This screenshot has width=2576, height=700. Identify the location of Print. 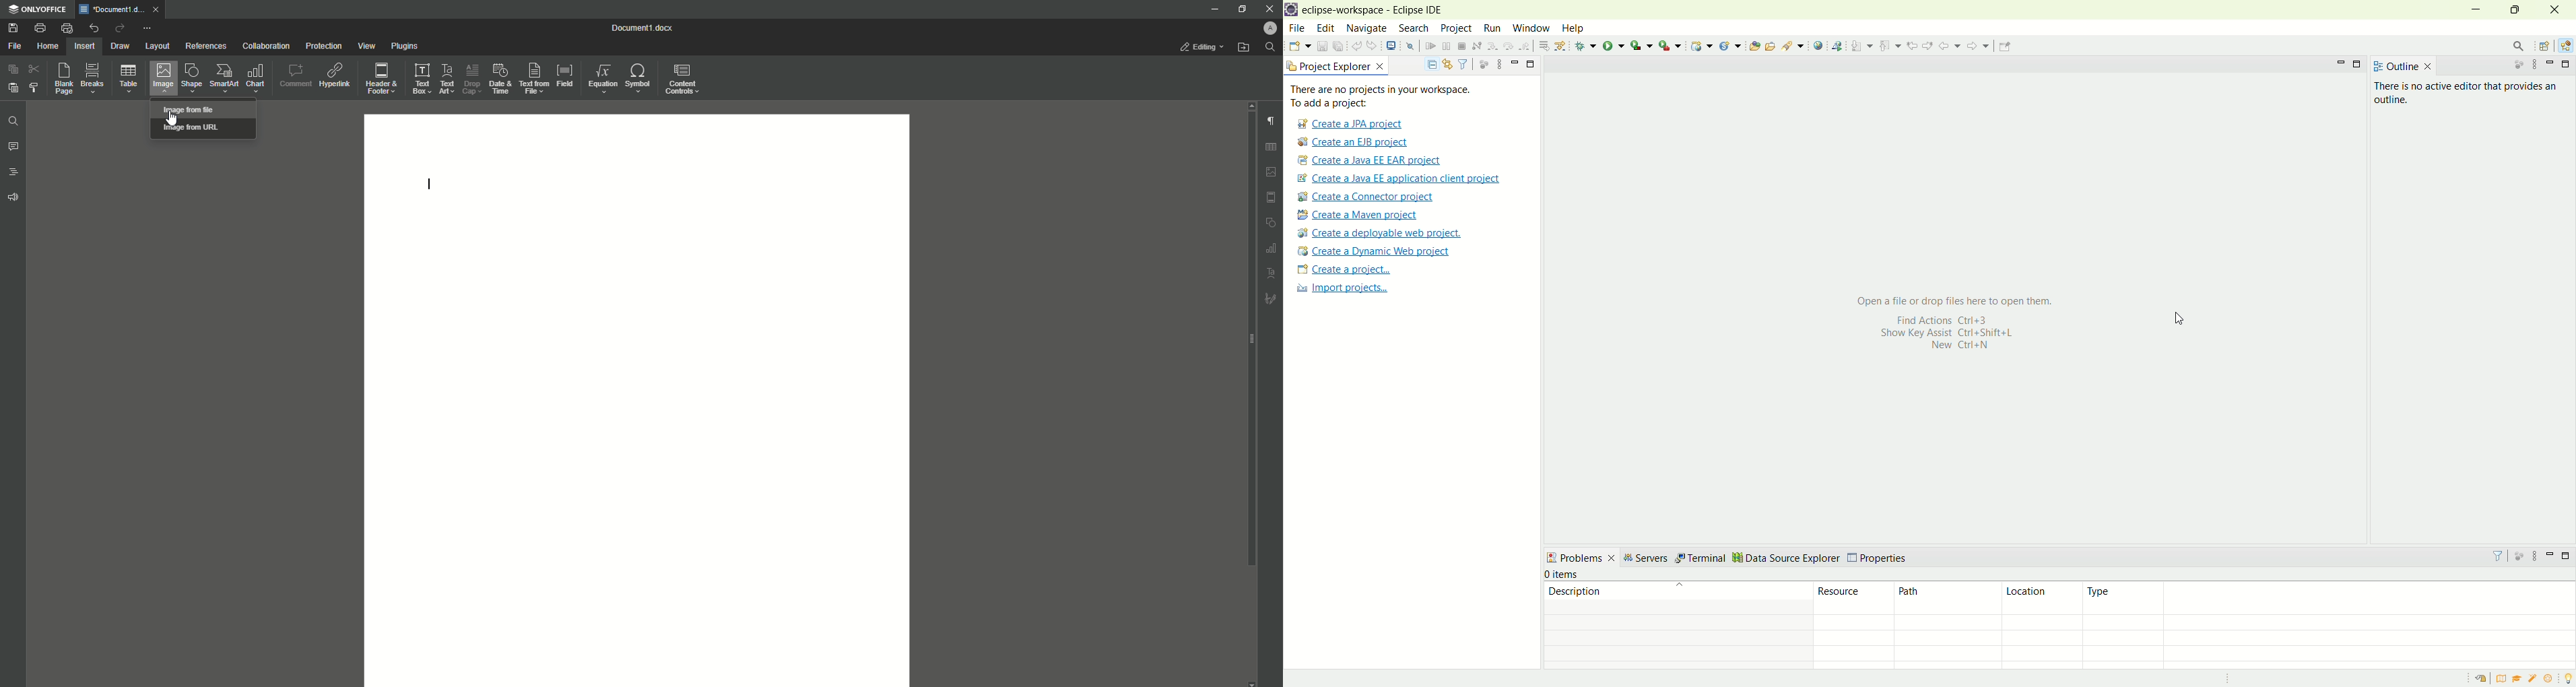
(39, 28).